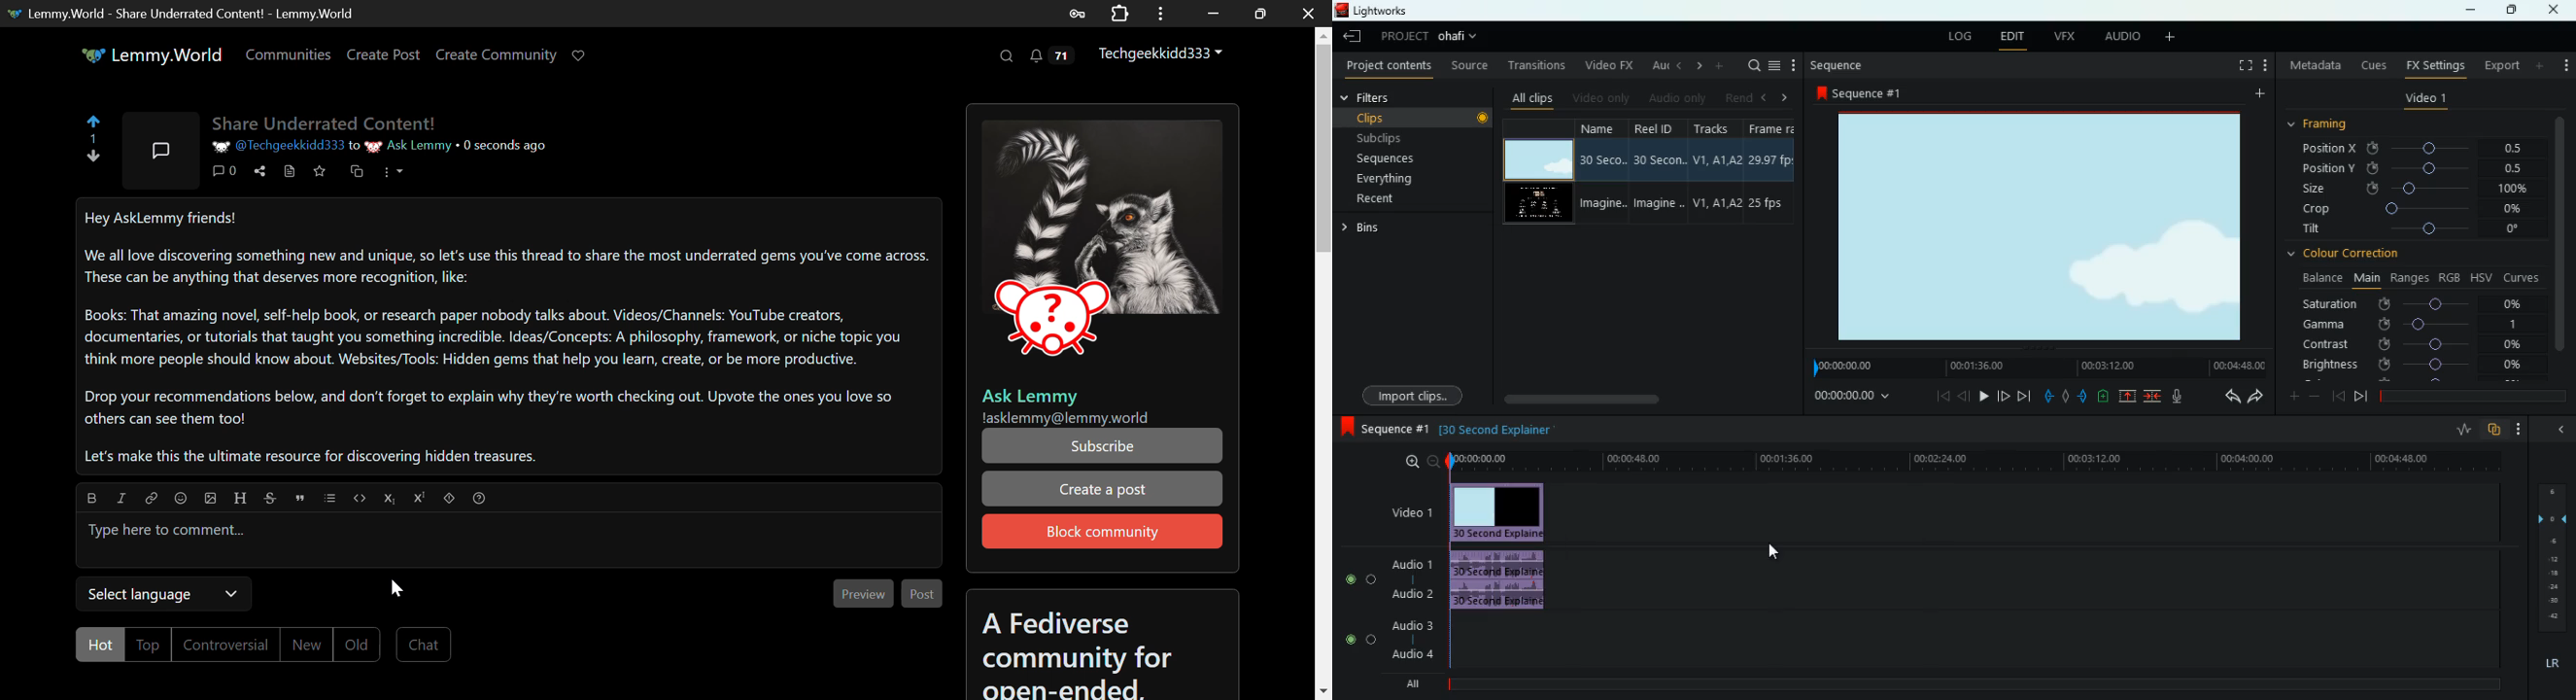  I want to click on timeline, so click(1969, 461).